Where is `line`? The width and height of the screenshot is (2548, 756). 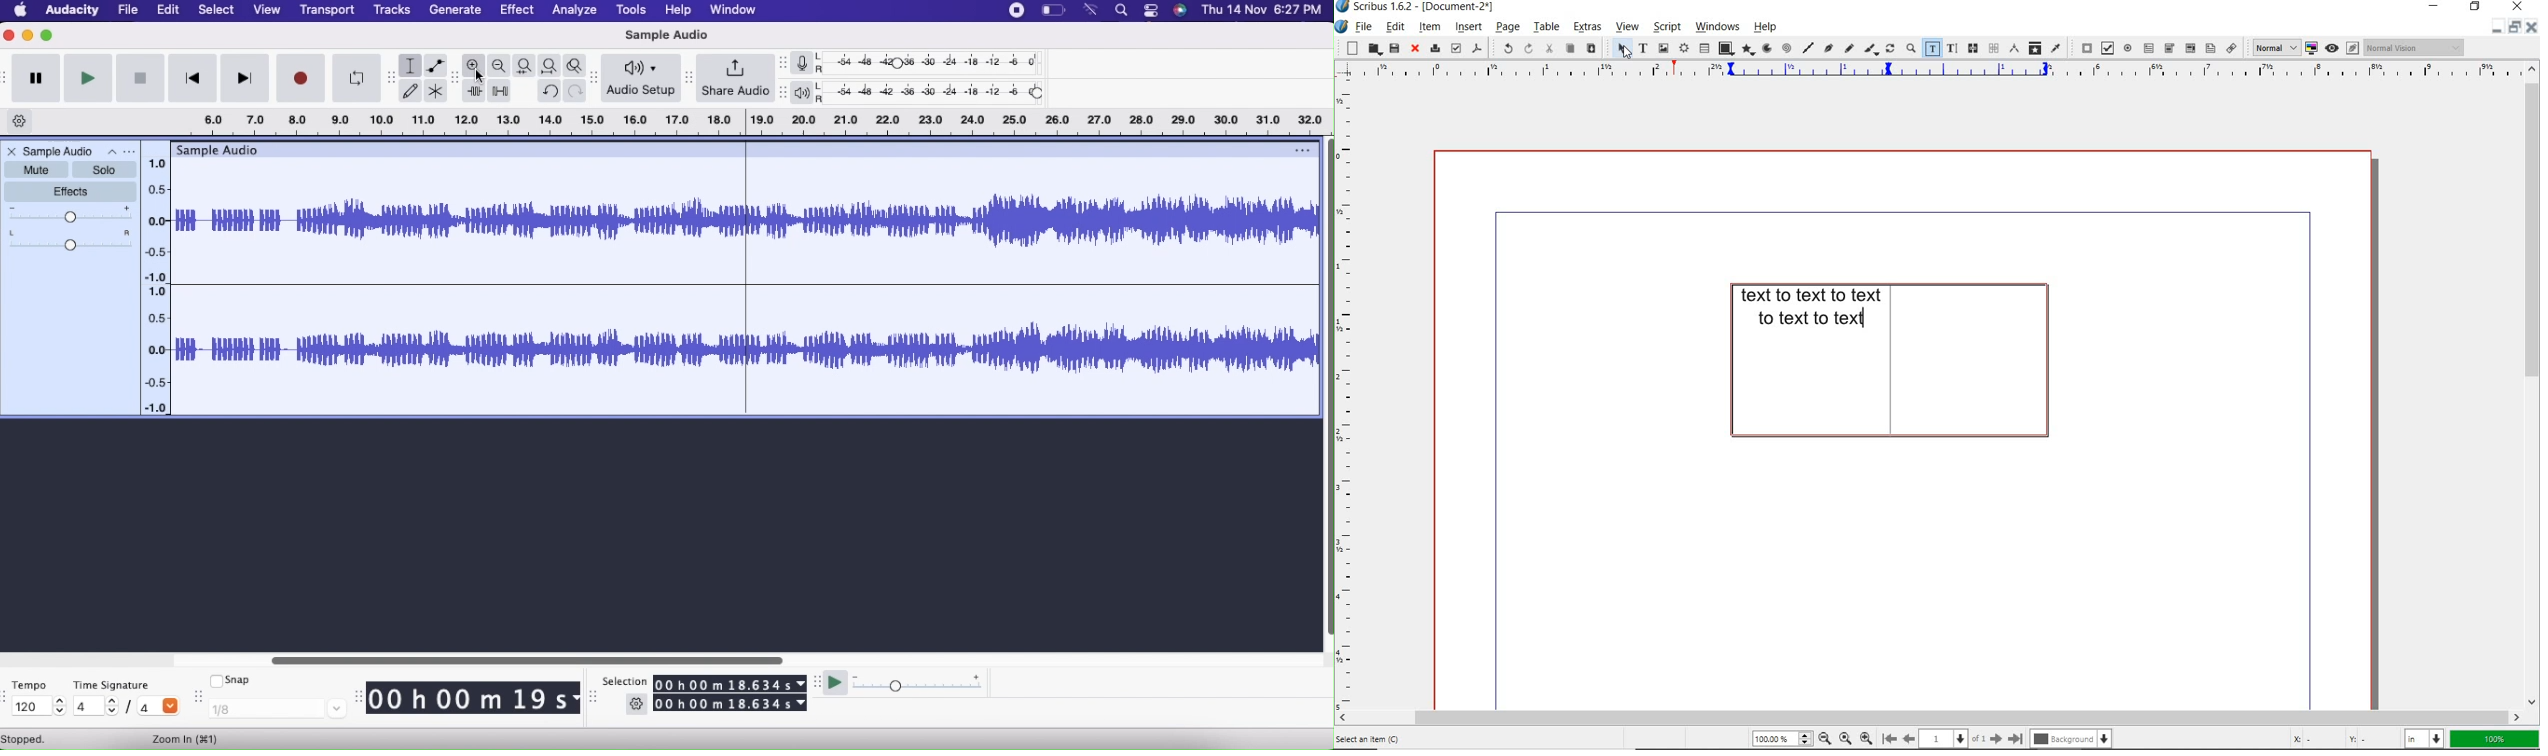
line is located at coordinates (1809, 47).